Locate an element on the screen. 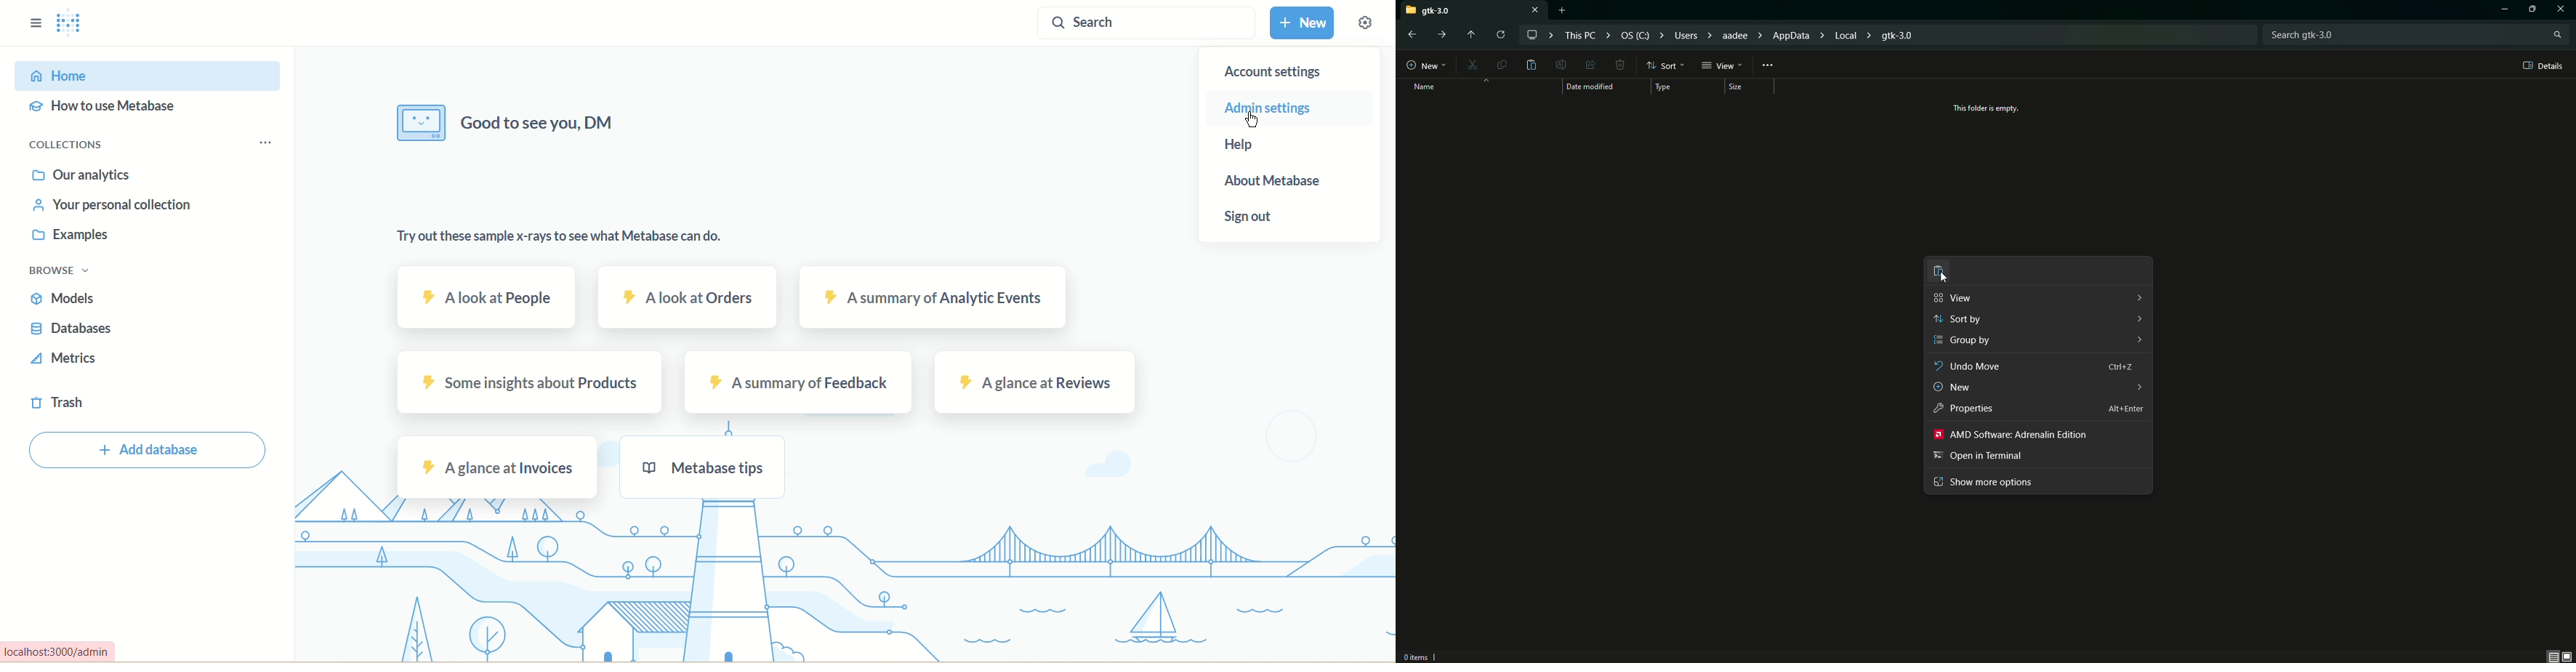  Back is located at coordinates (1410, 36).